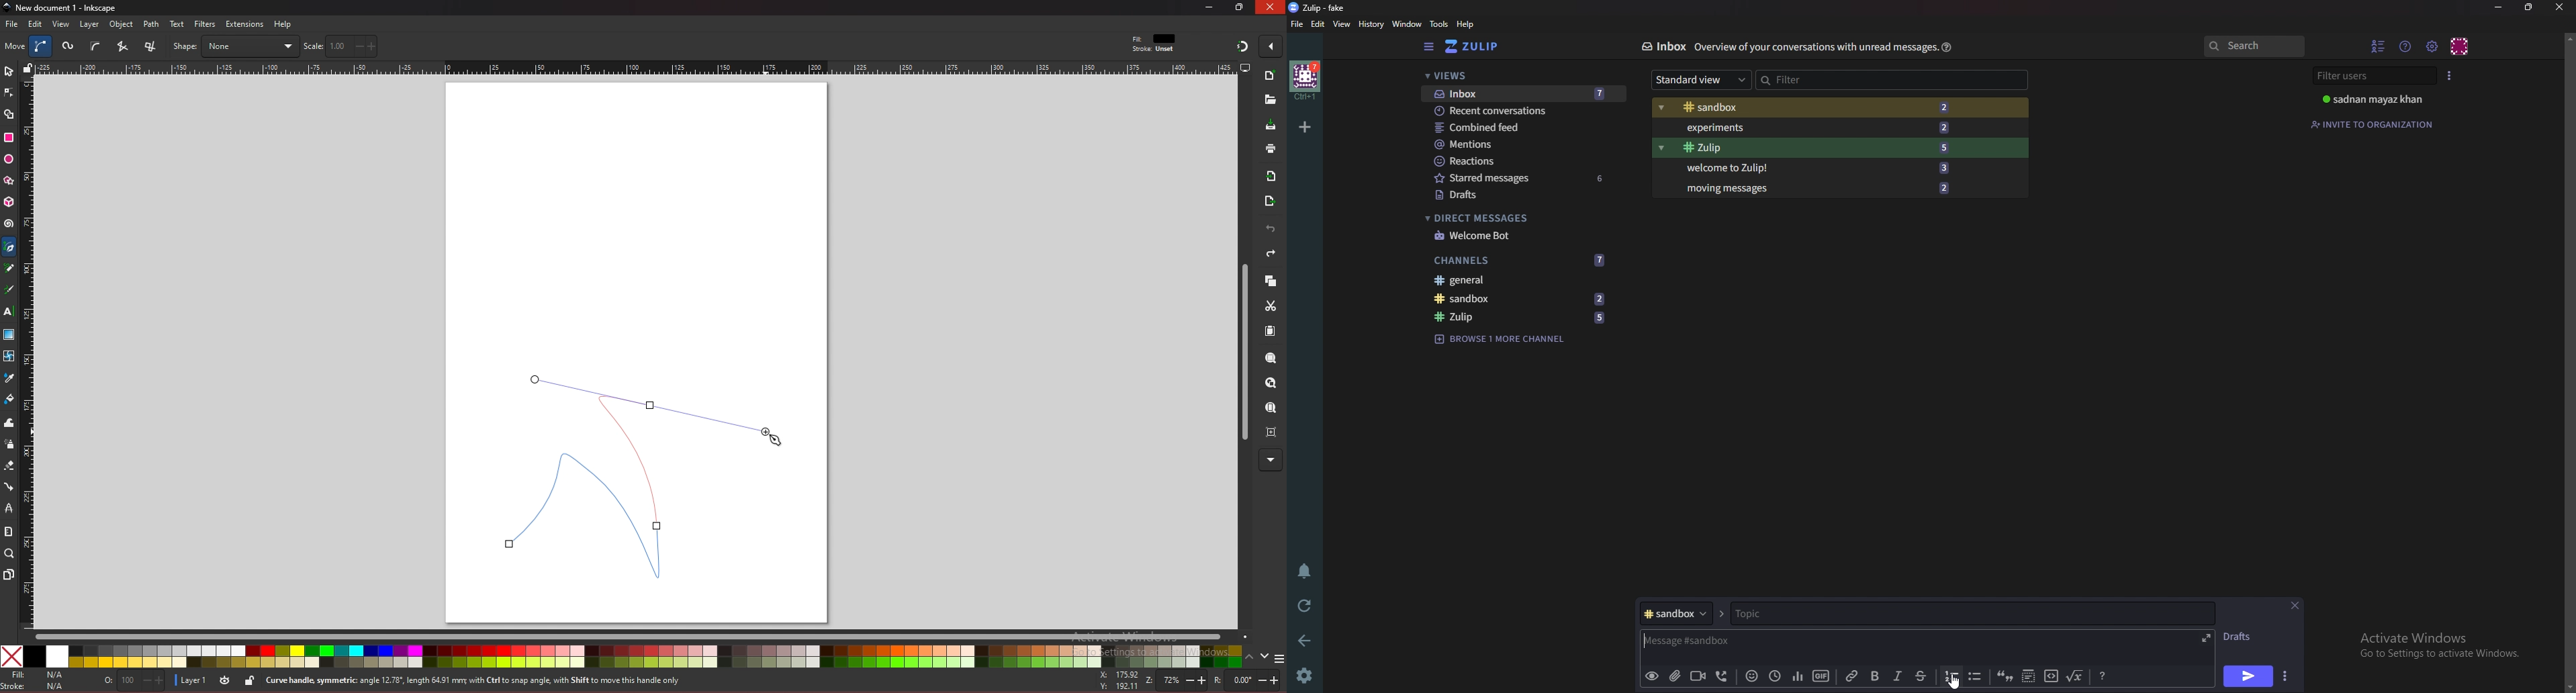 Image resolution: width=2576 pixels, height=700 pixels. I want to click on pencil, so click(13, 269).